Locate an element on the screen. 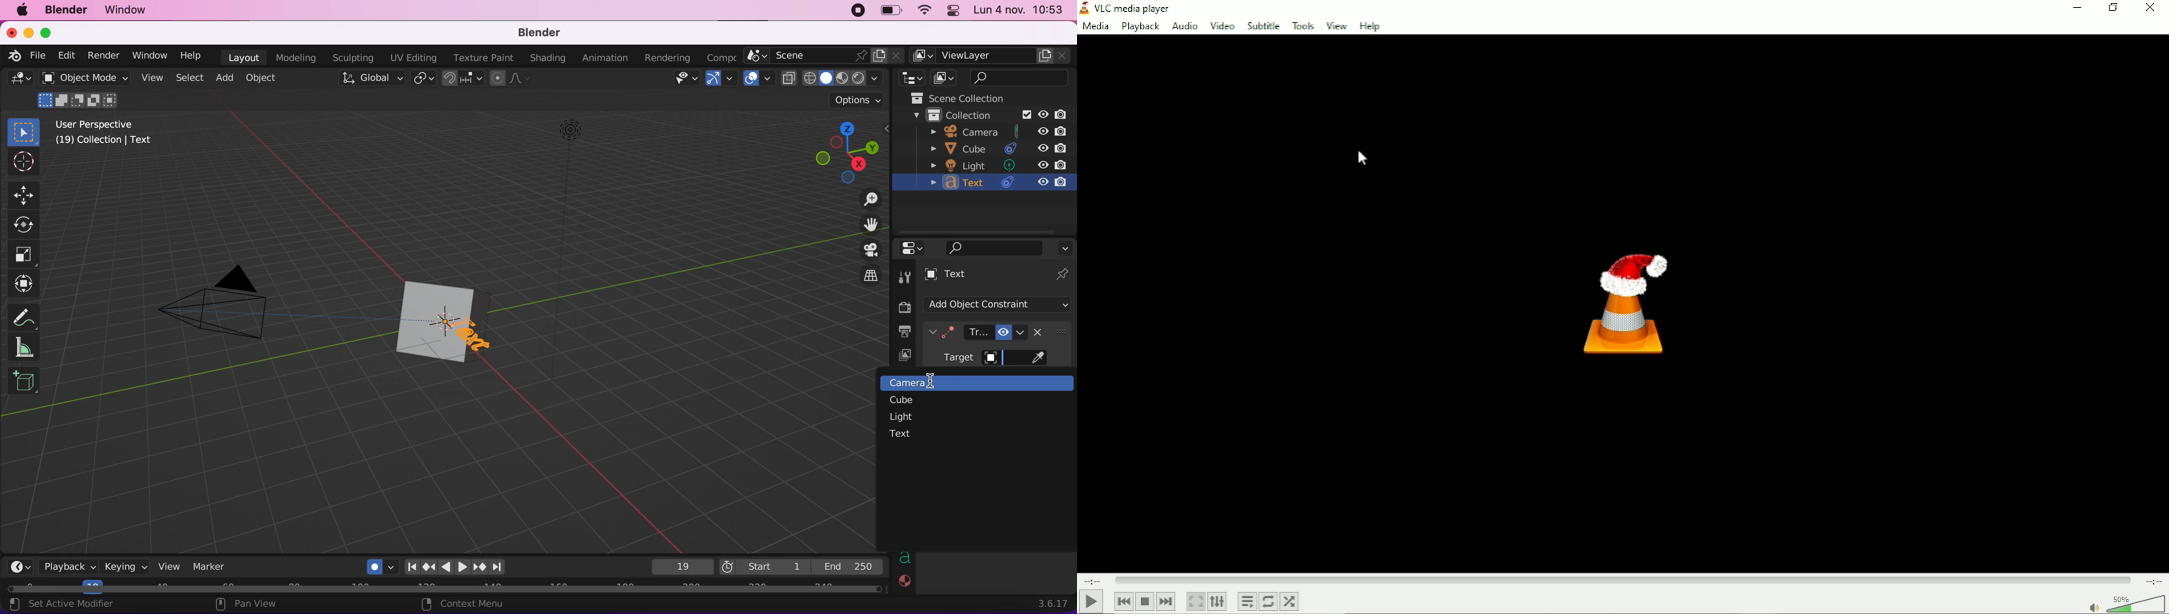  material is located at coordinates (905, 582).